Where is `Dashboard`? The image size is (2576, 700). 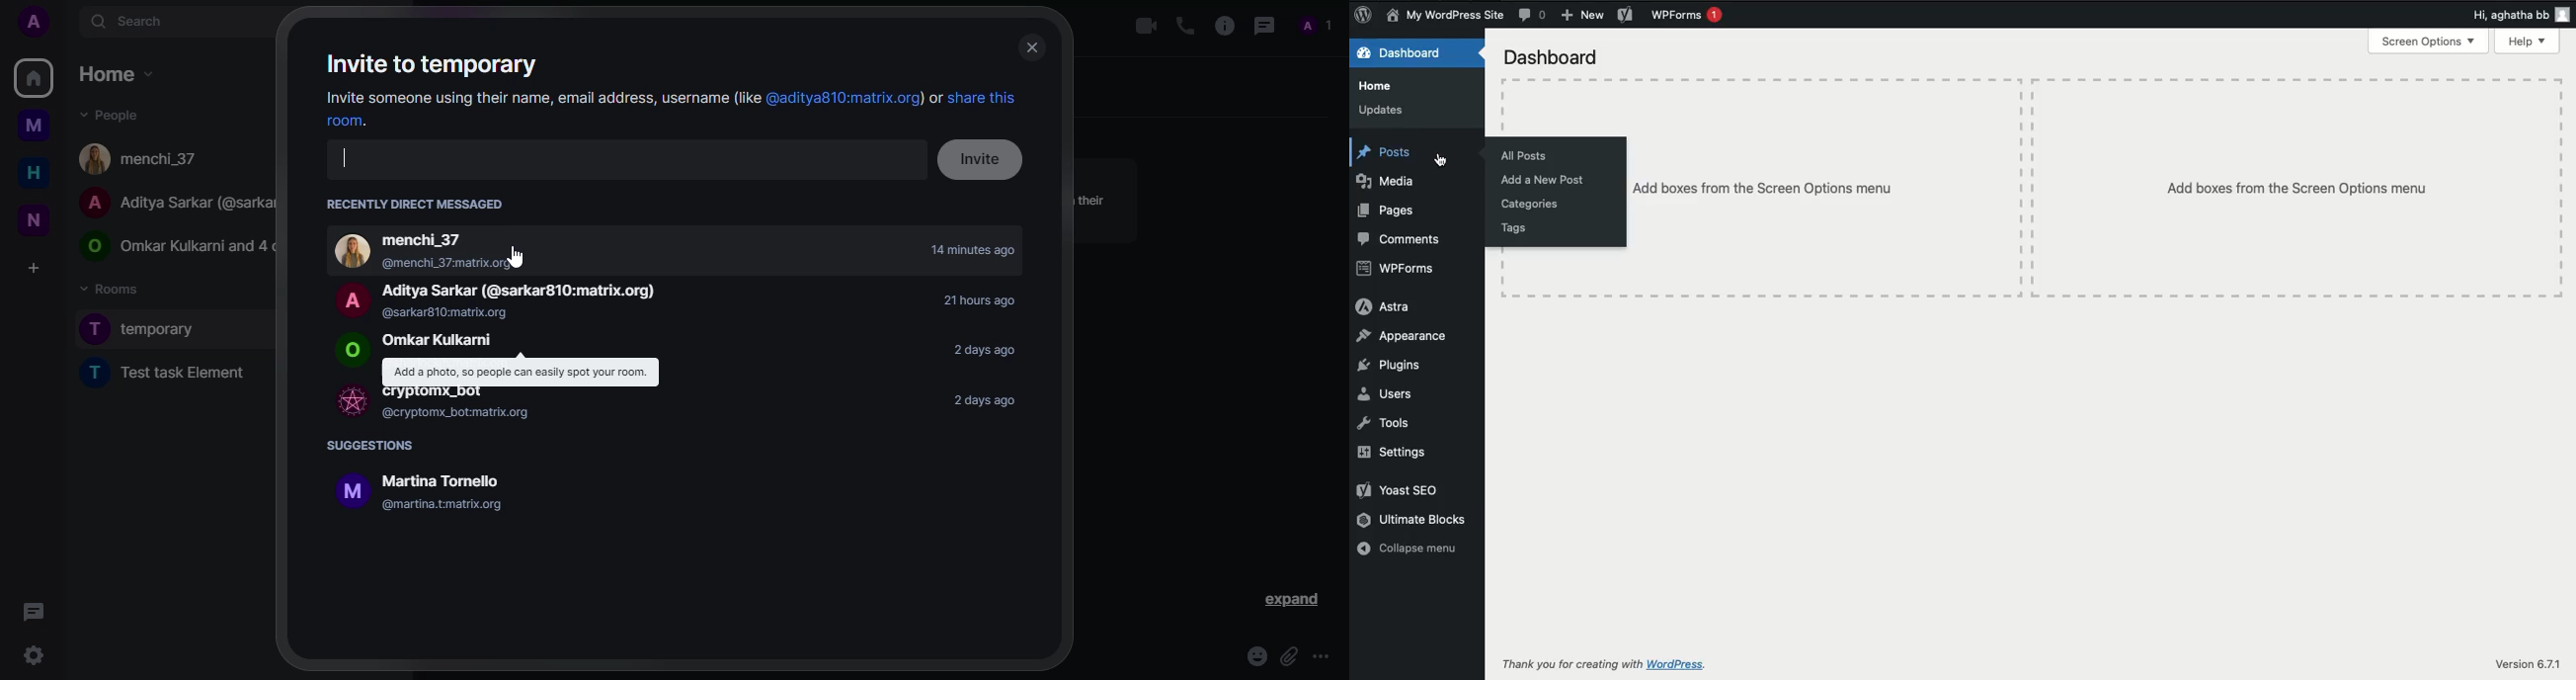
Dashboard is located at coordinates (1401, 54).